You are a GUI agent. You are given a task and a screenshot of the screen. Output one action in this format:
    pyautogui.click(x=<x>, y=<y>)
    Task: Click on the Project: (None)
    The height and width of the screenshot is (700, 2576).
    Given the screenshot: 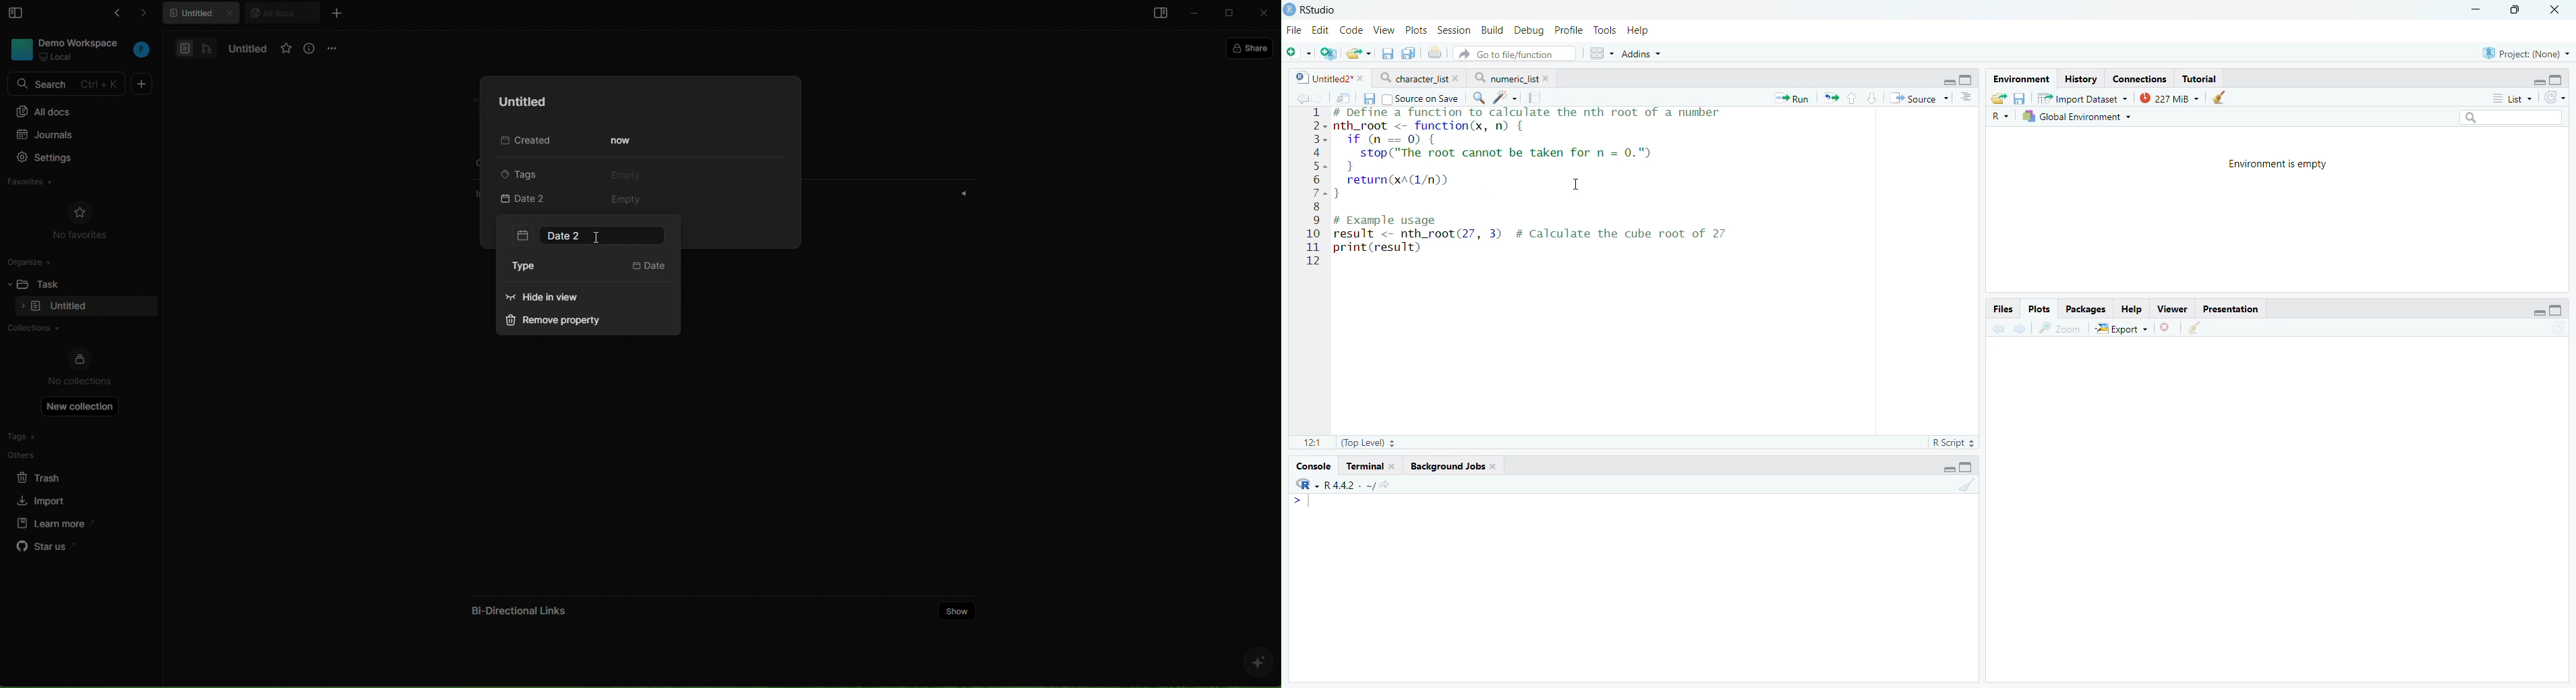 What is the action you would take?
    pyautogui.click(x=2526, y=52)
    